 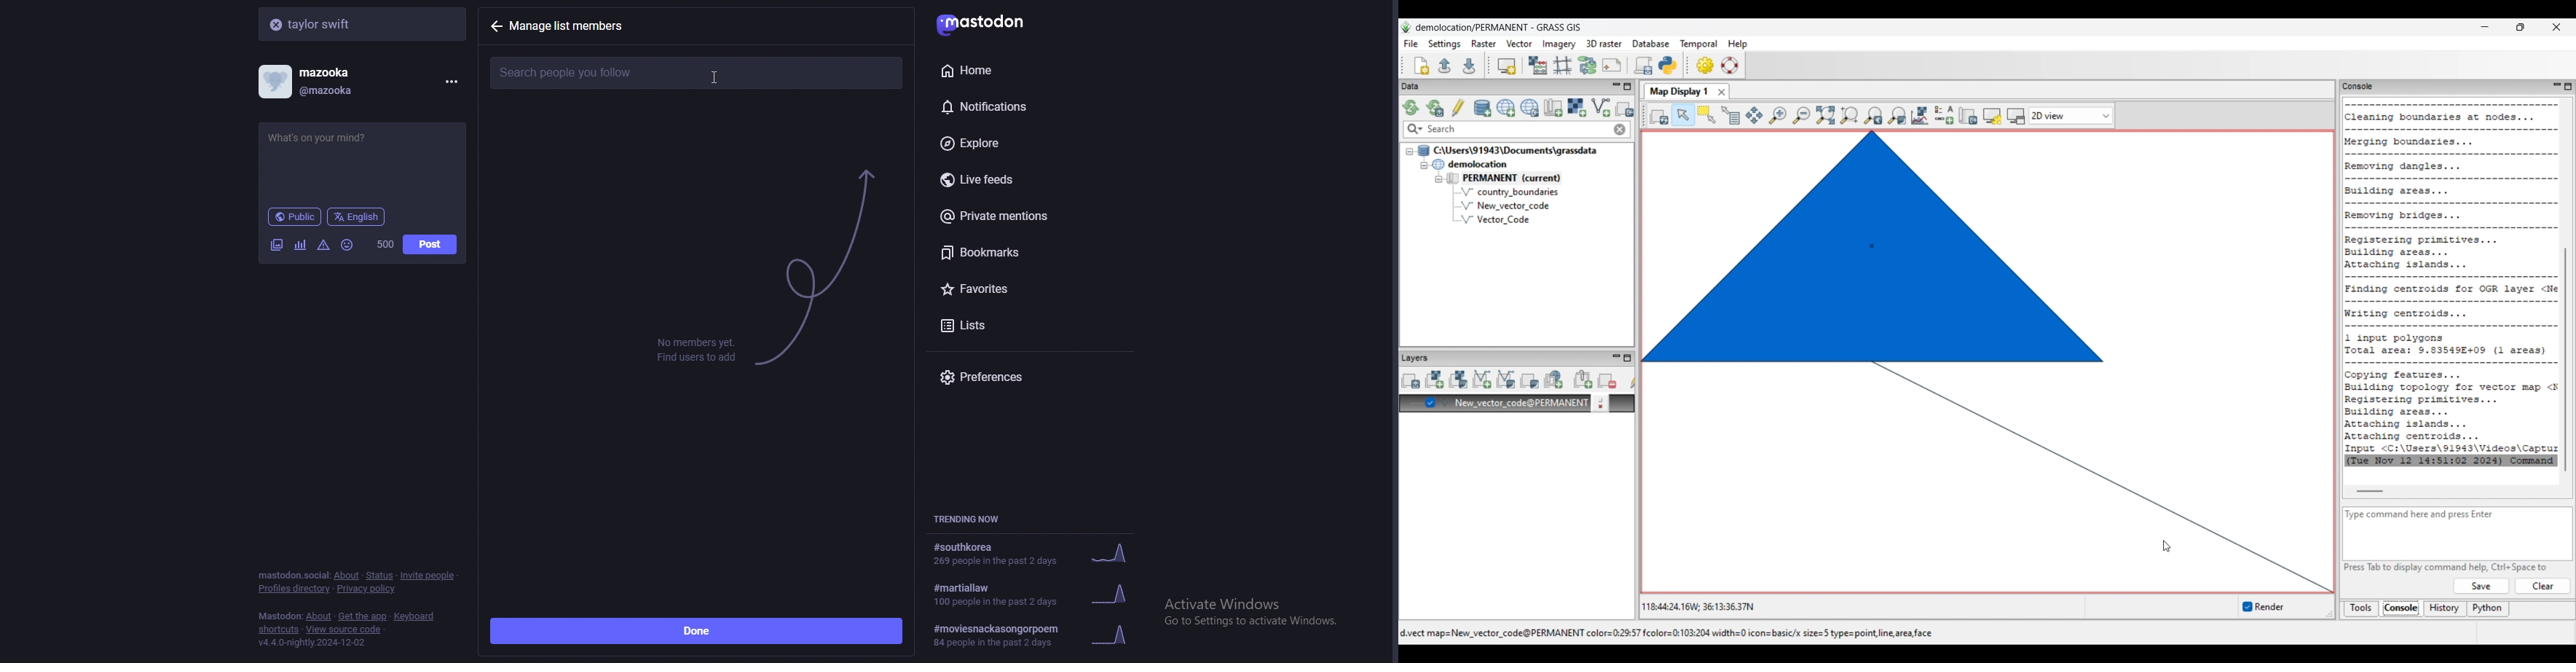 I want to click on lists, so click(x=997, y=323).